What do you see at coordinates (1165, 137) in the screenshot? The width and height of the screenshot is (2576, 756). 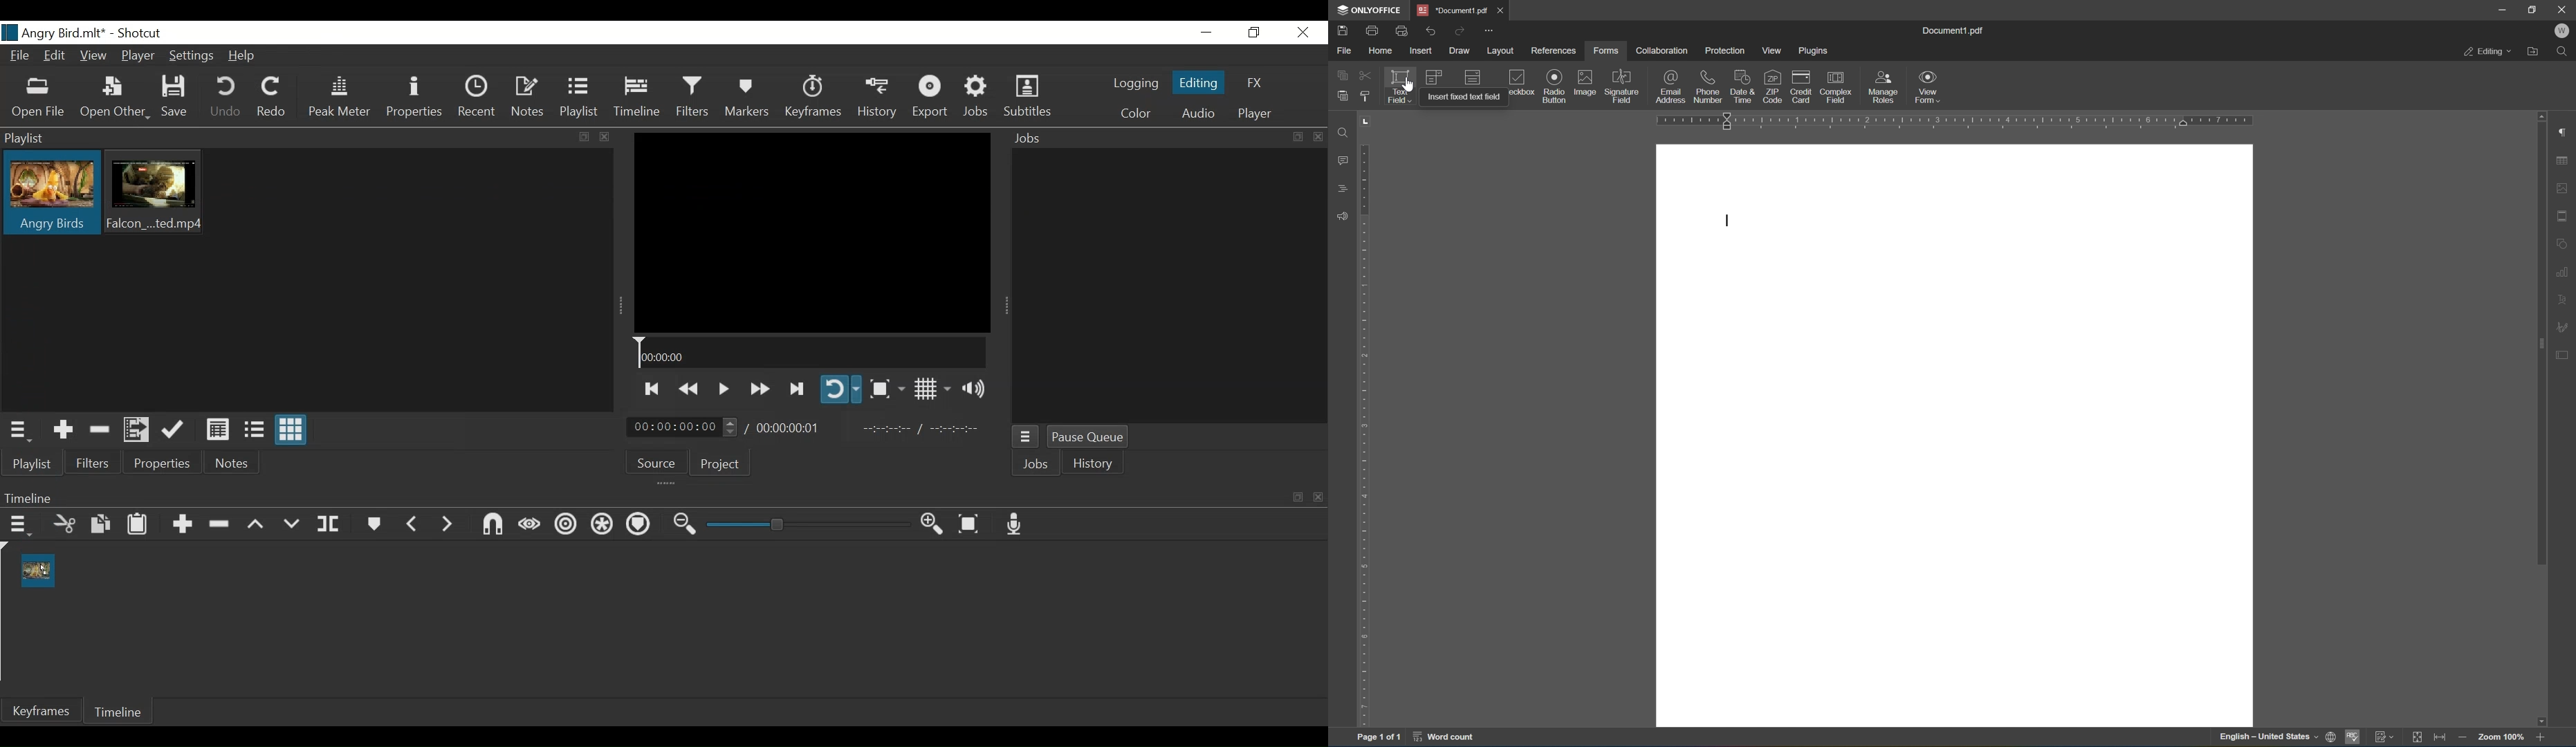 I see `Jobs Panel` at bounding box center [1165, 137].